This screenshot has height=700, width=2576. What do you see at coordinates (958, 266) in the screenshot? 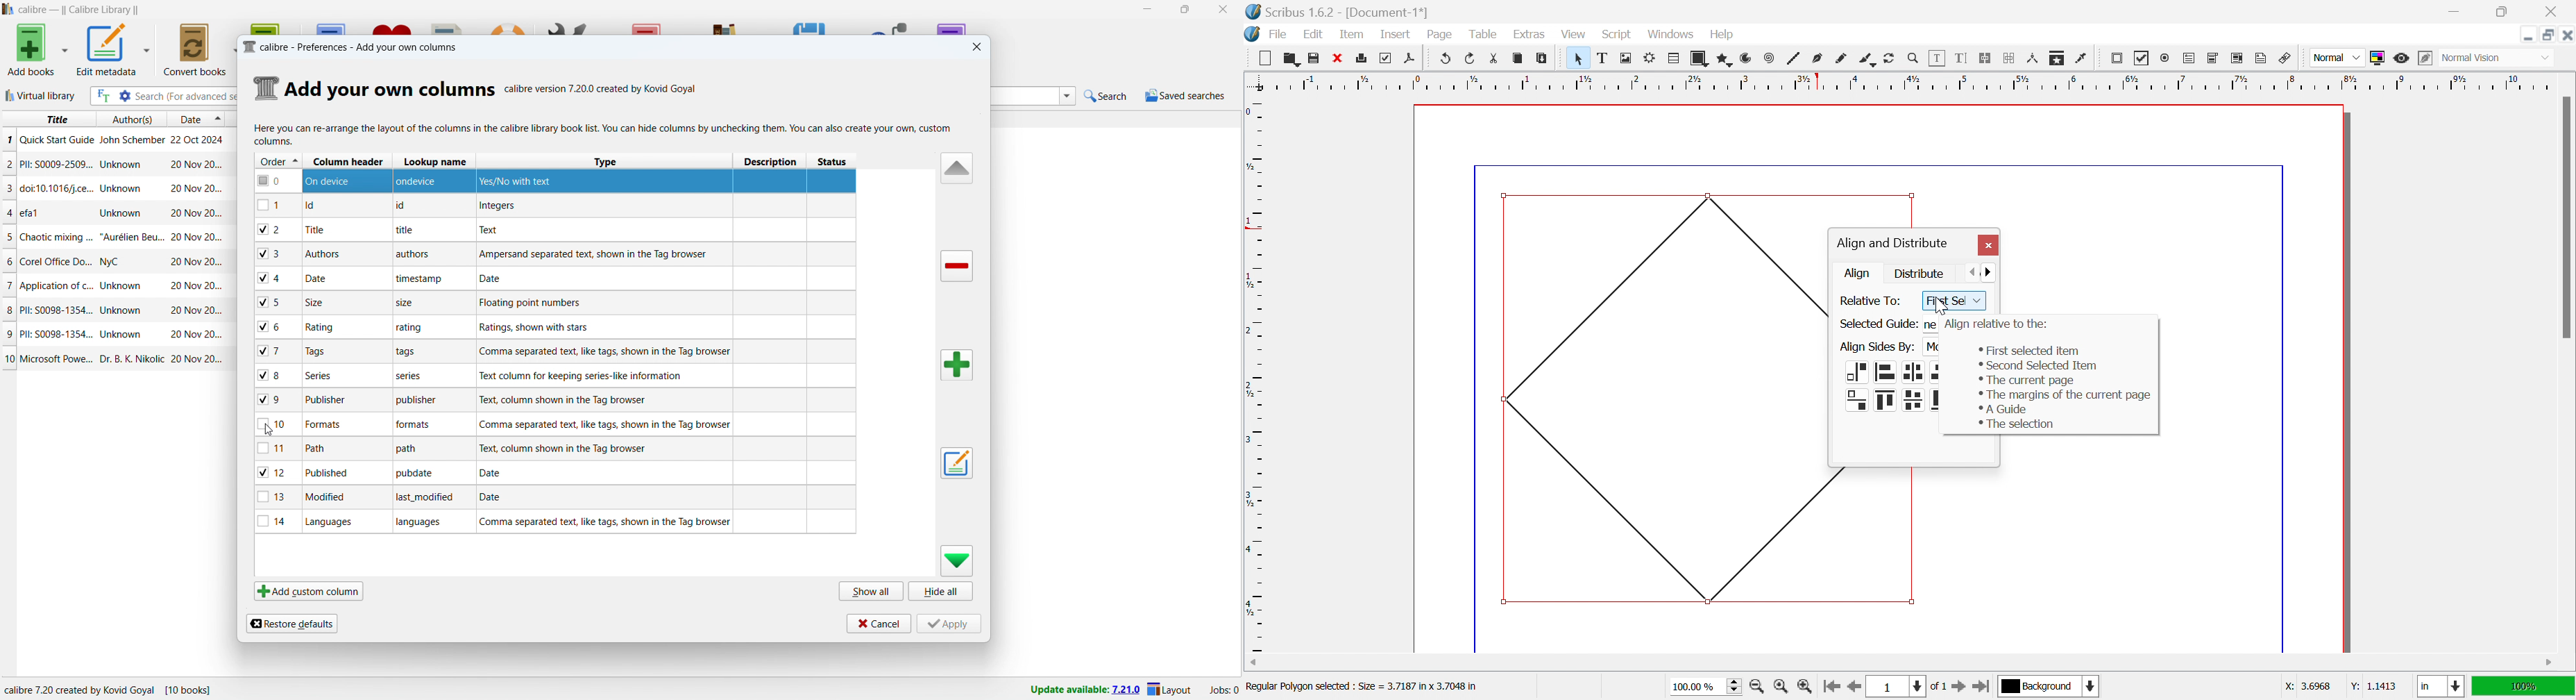
I see `remove column` at bounding box center [958, 266].